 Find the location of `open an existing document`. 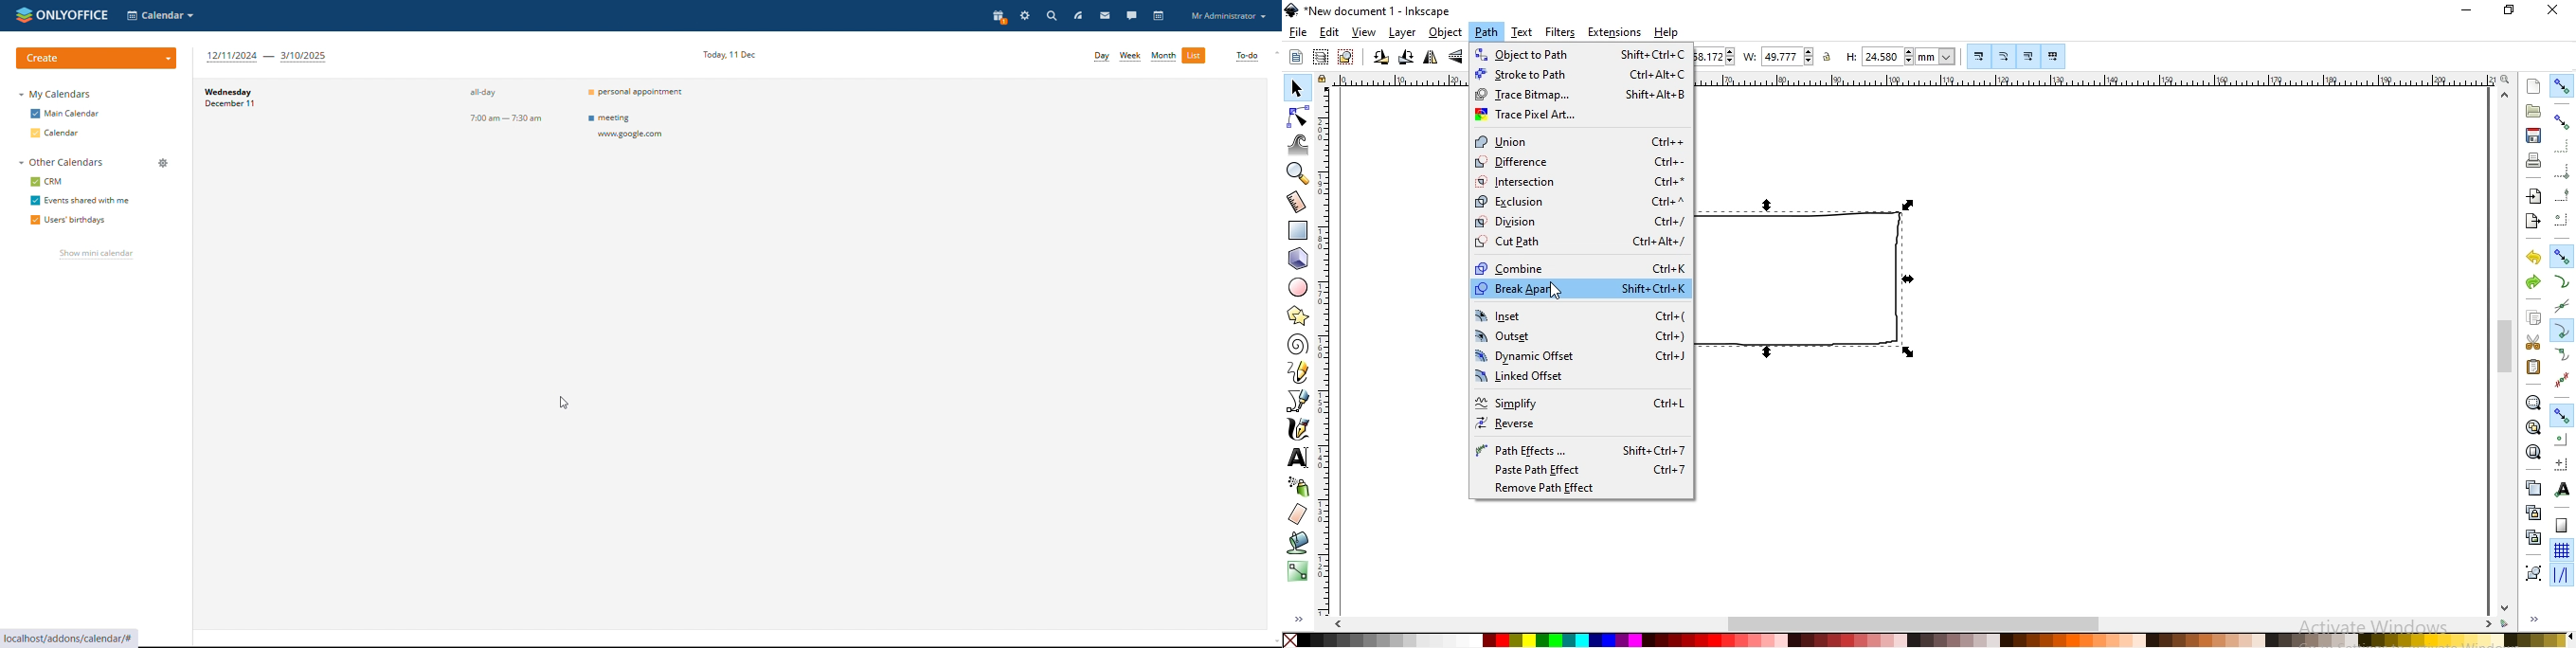

open an existing document is located at coordinates (2533, 112).